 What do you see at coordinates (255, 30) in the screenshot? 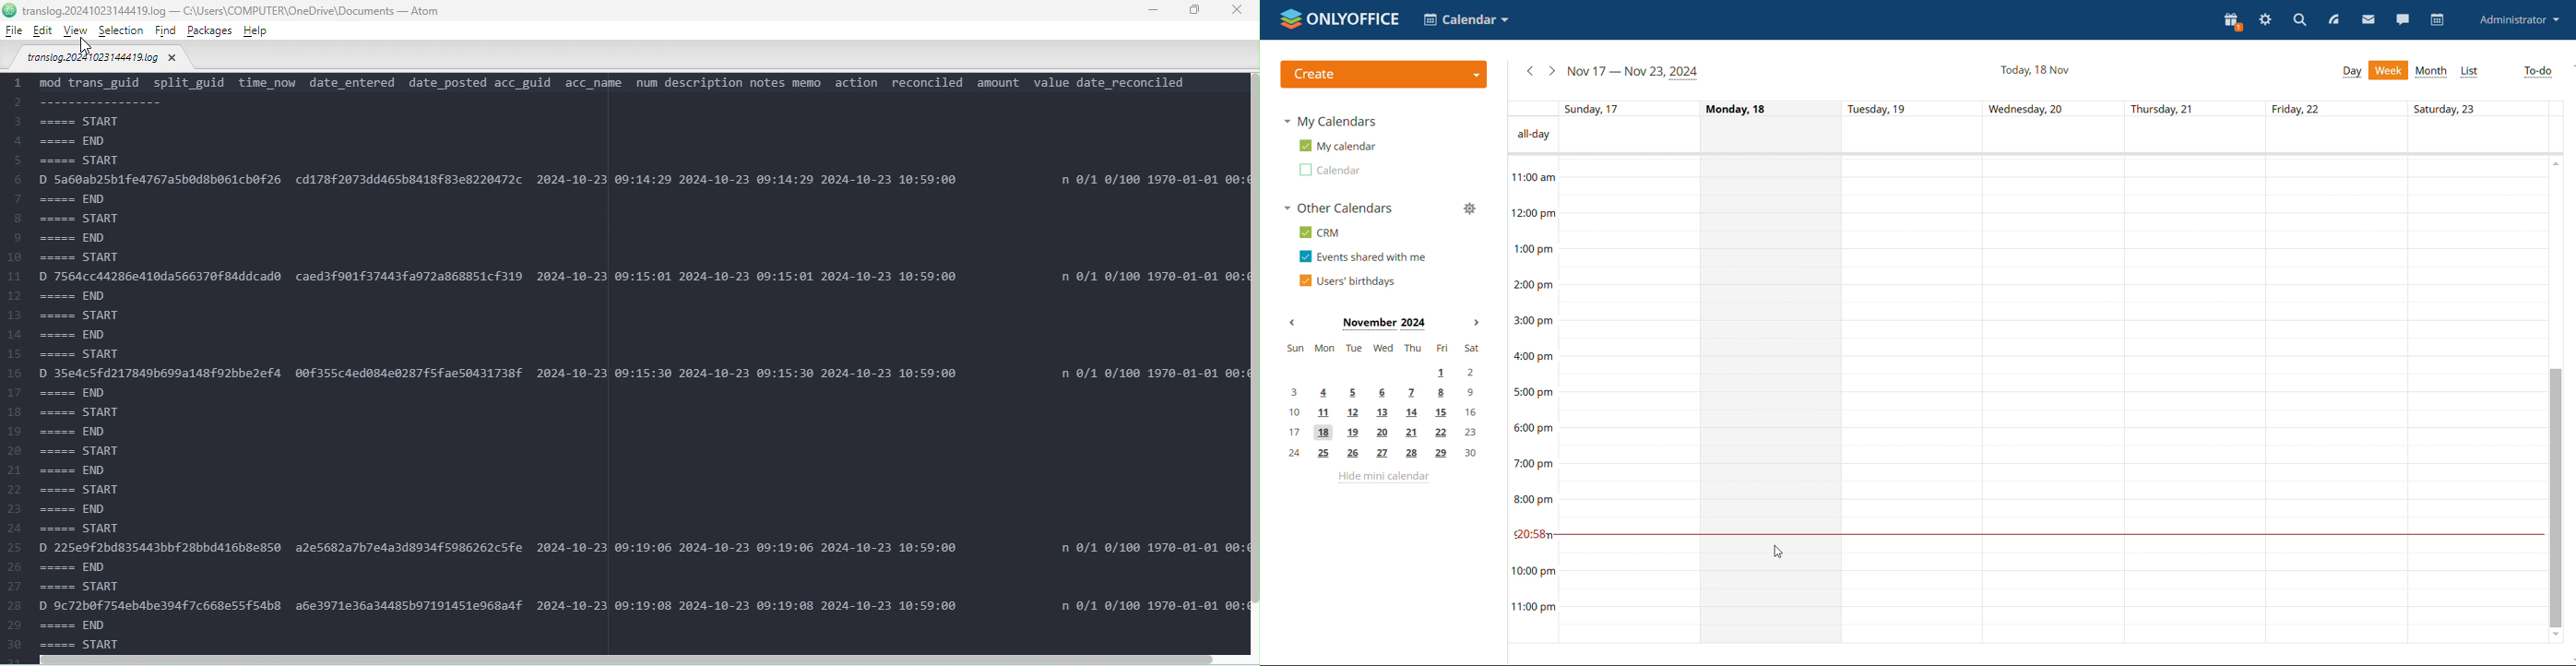
I see `Help` at bounding box center [255, 30].